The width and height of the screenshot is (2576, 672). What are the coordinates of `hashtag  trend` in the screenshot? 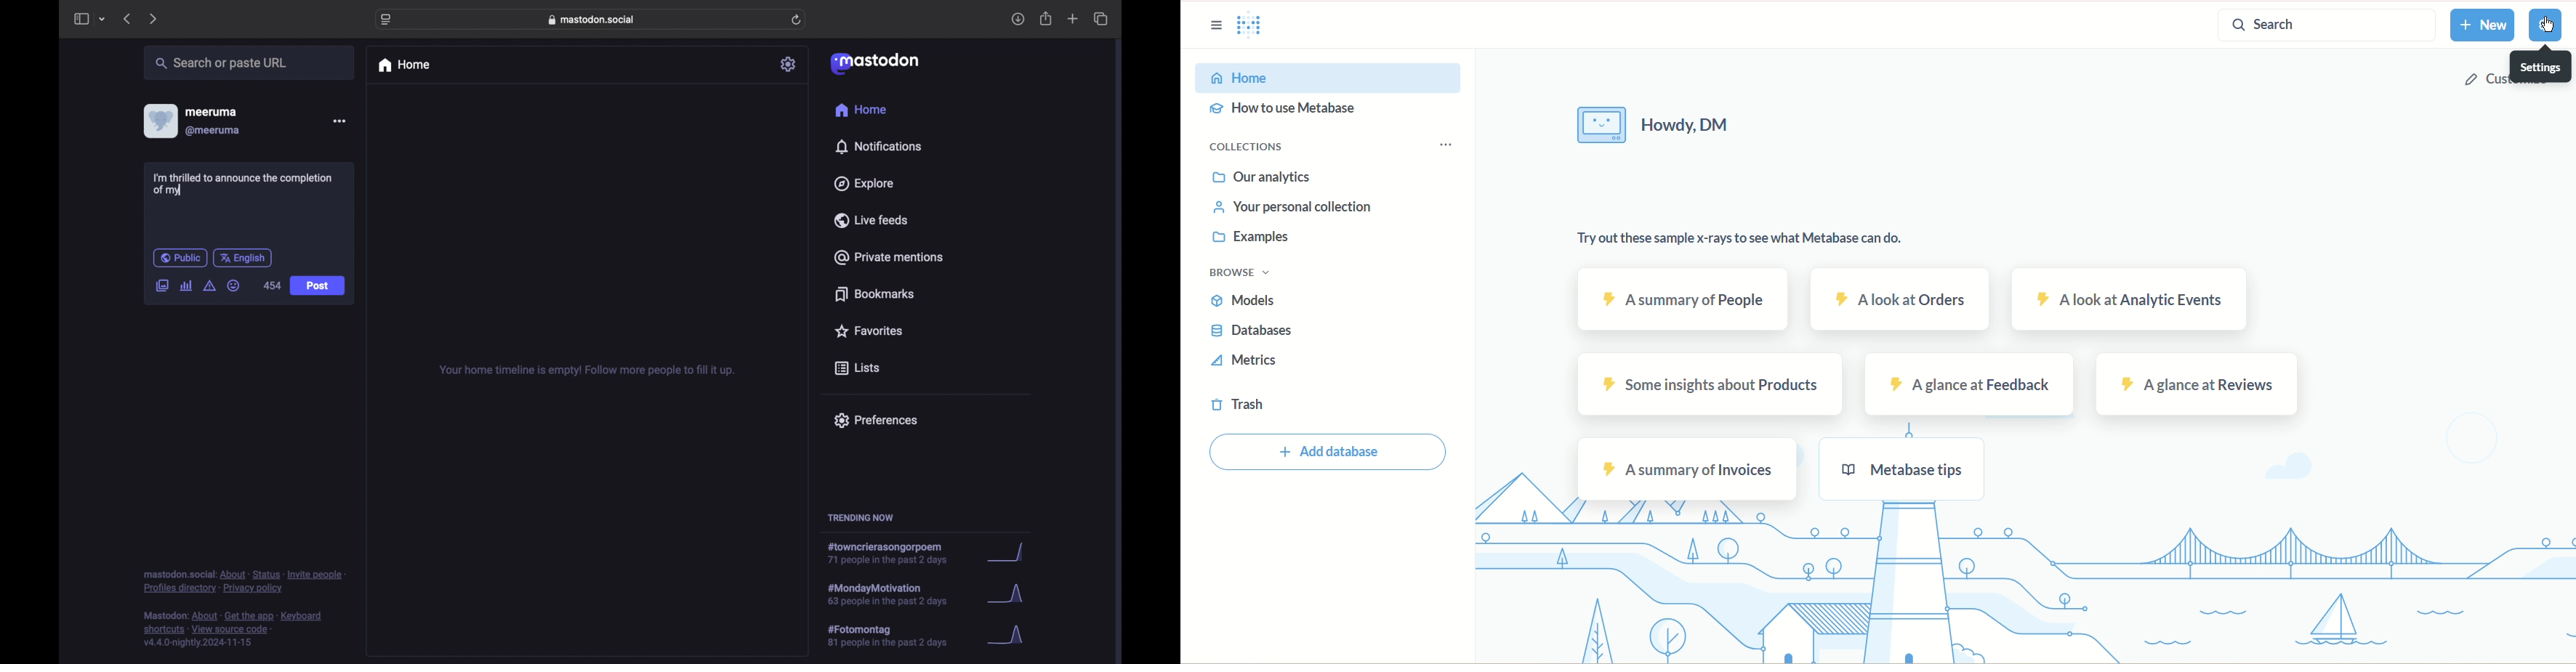 It's located at (899, 593).